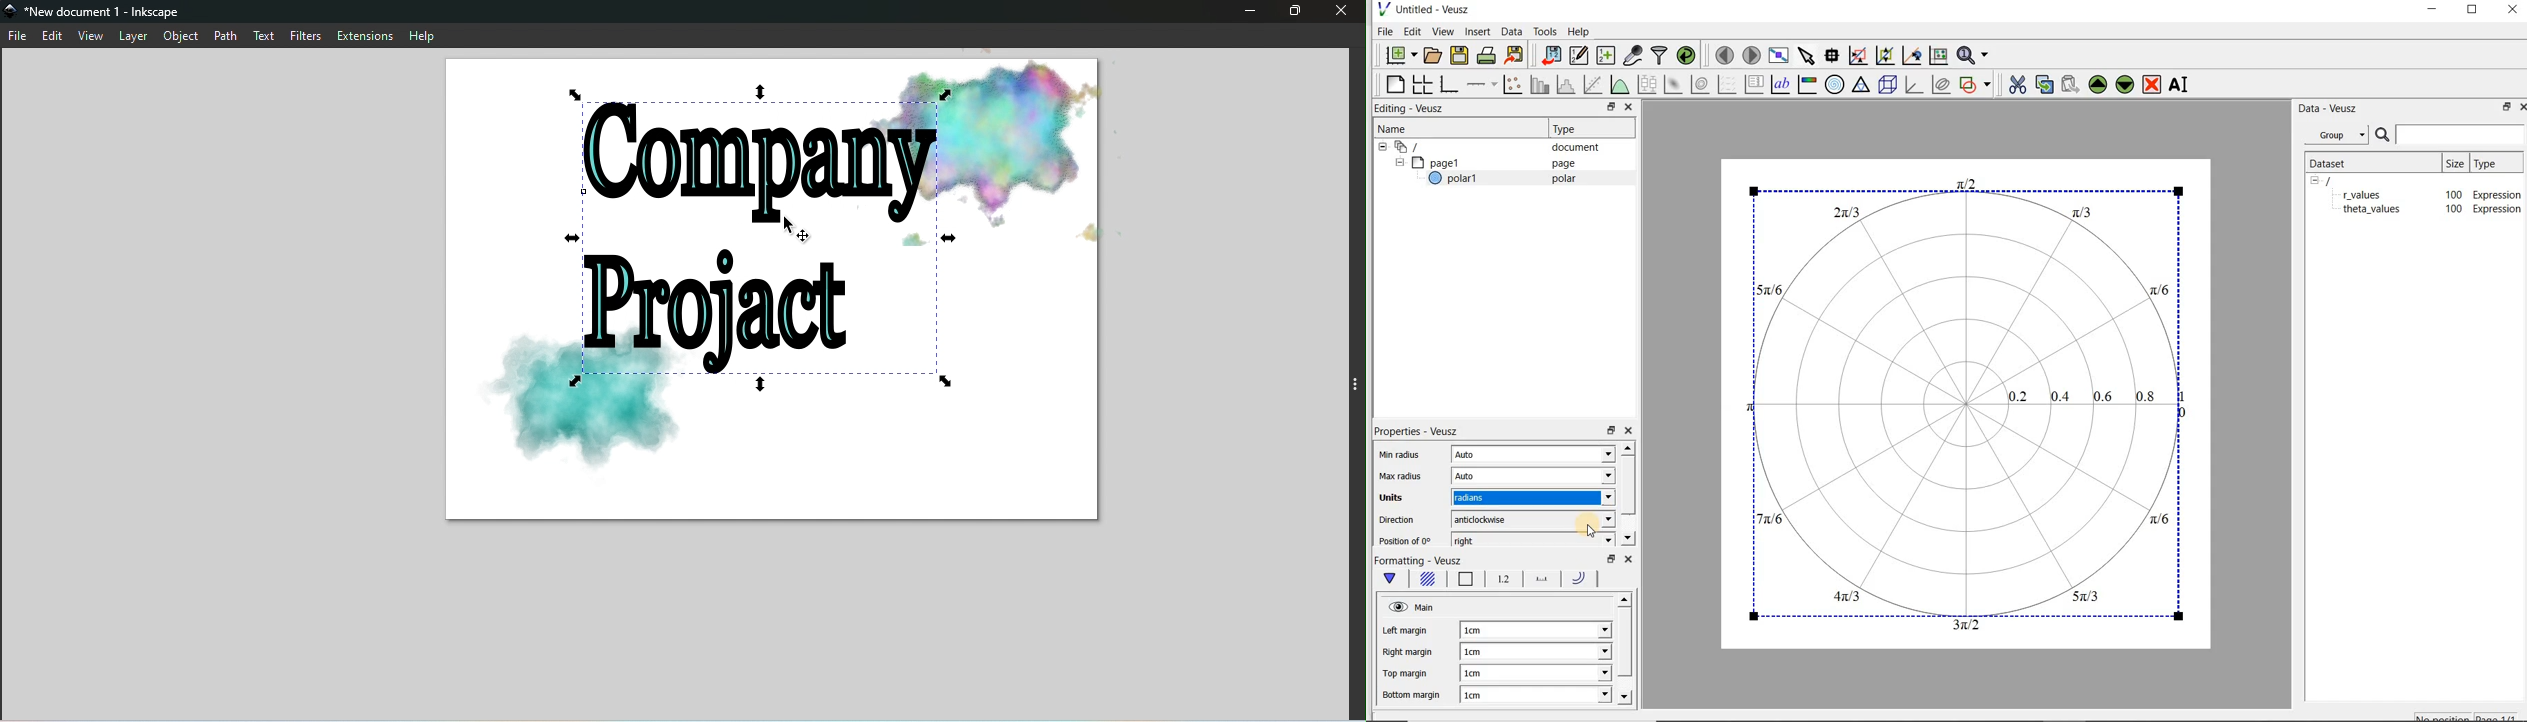 The width and height of the screenshot is (2548, 728). What do you see at coordinates (776, 295) in the screenshot?
I see `Canvas` at bounding box center [776, 295].